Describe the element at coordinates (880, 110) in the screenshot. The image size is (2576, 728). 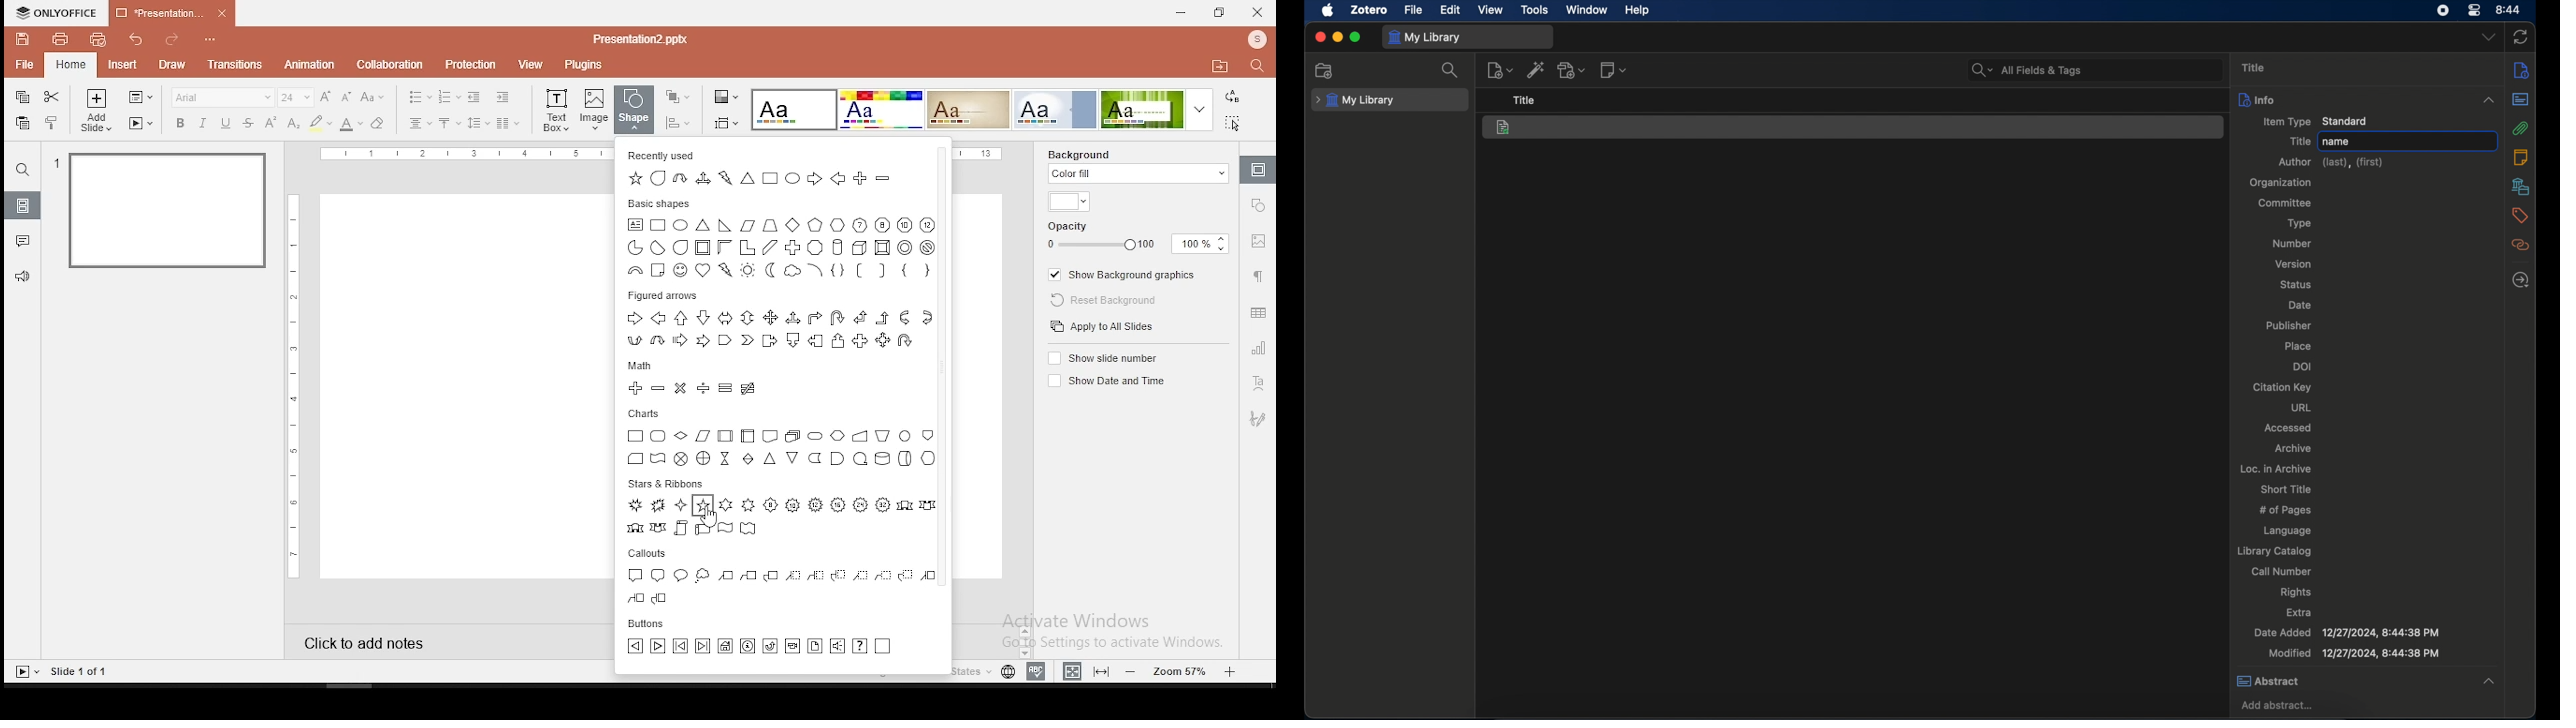
I see `` at that location.